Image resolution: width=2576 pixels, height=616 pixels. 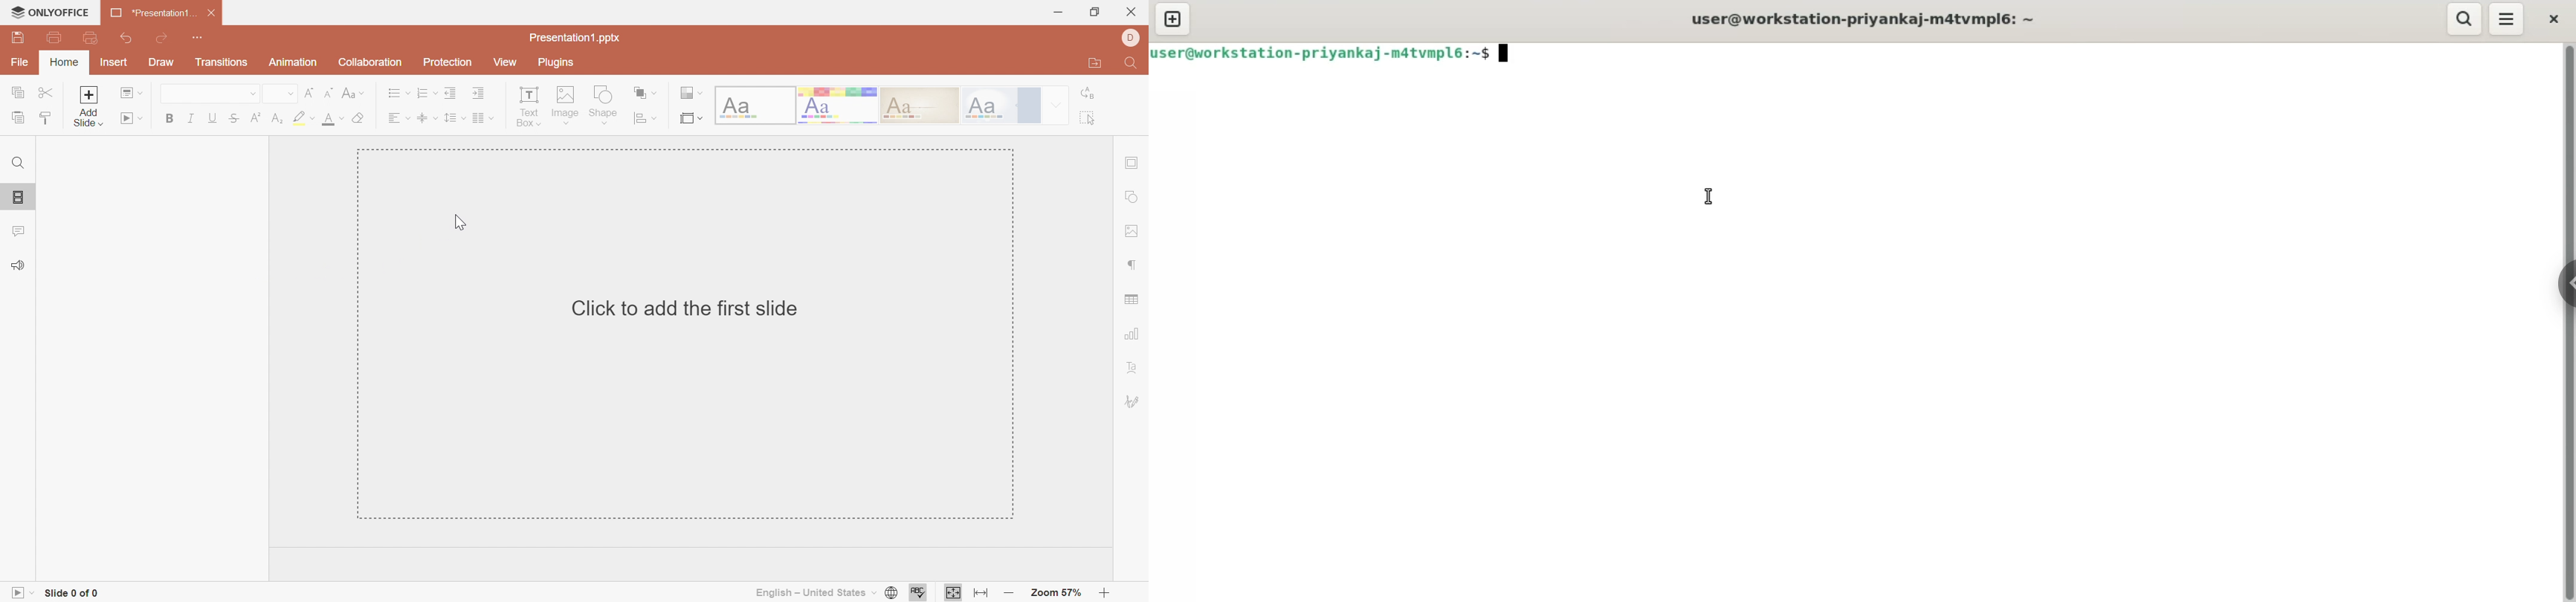 I want to click on Align shape, so click(x=639, y=118).